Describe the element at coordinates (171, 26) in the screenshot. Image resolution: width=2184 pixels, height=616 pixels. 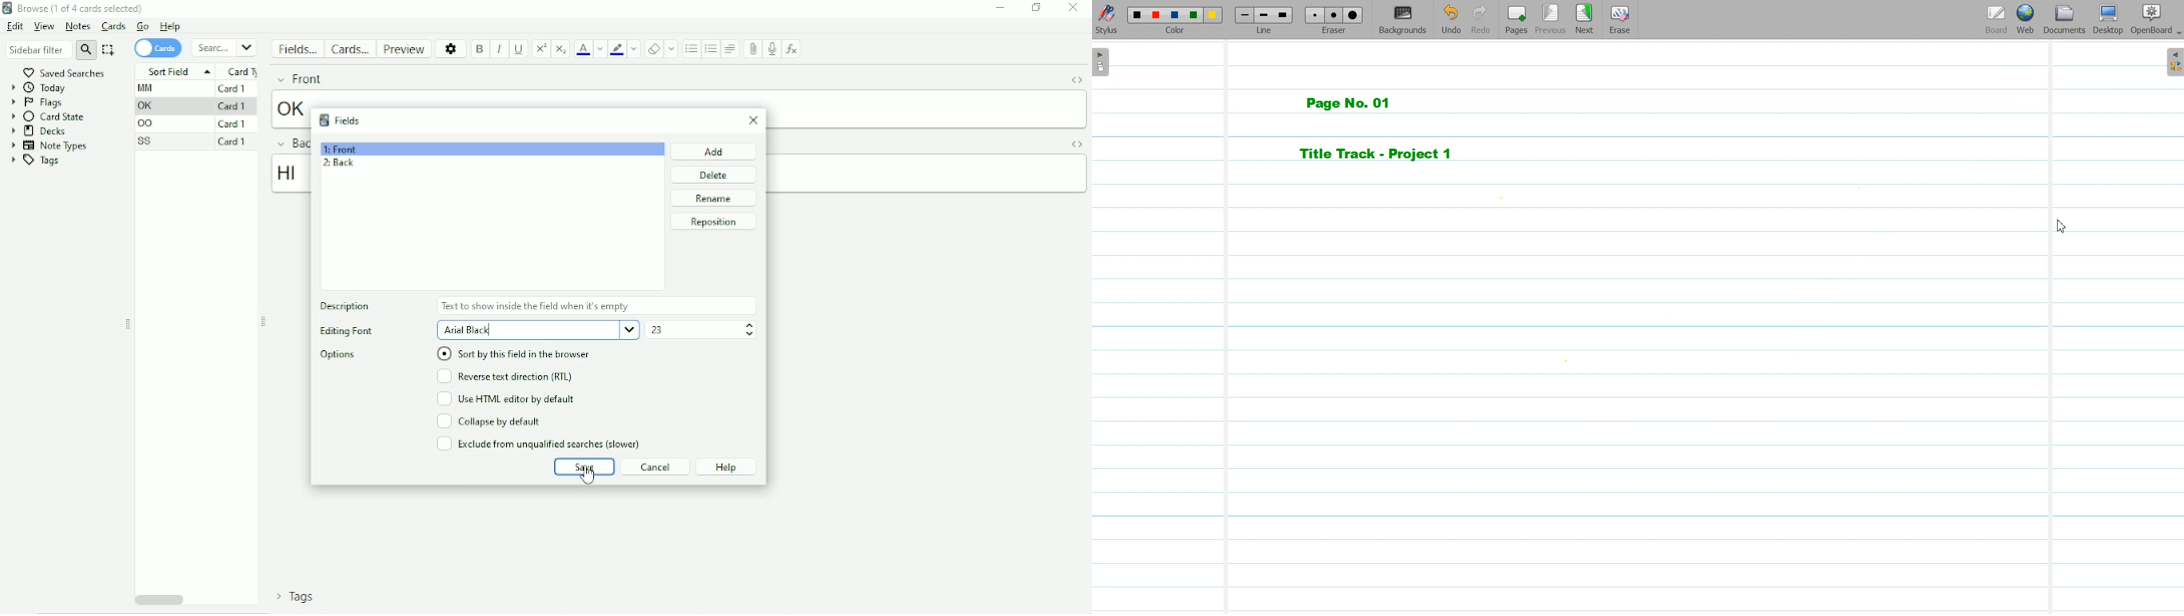
I see `Help` at that location.